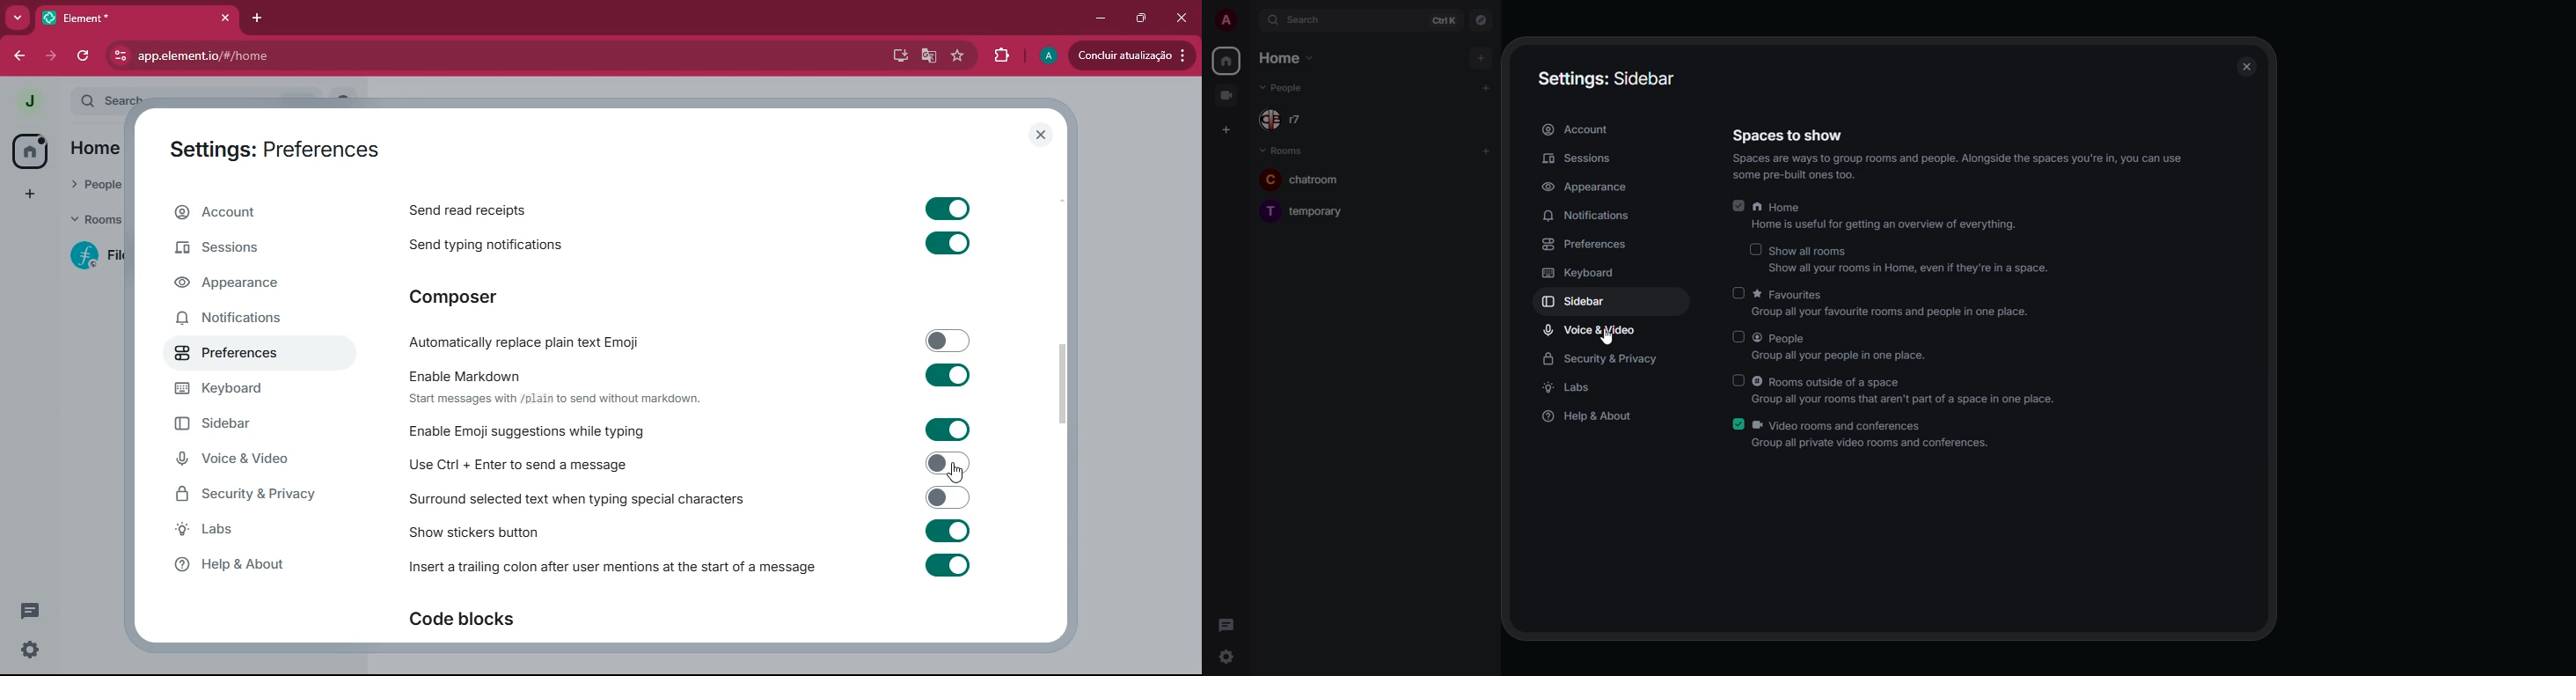  What do you see at coordinates (1584, 271) in the screenshot?
I see `keyboard` at bounding box center [1584, 271].